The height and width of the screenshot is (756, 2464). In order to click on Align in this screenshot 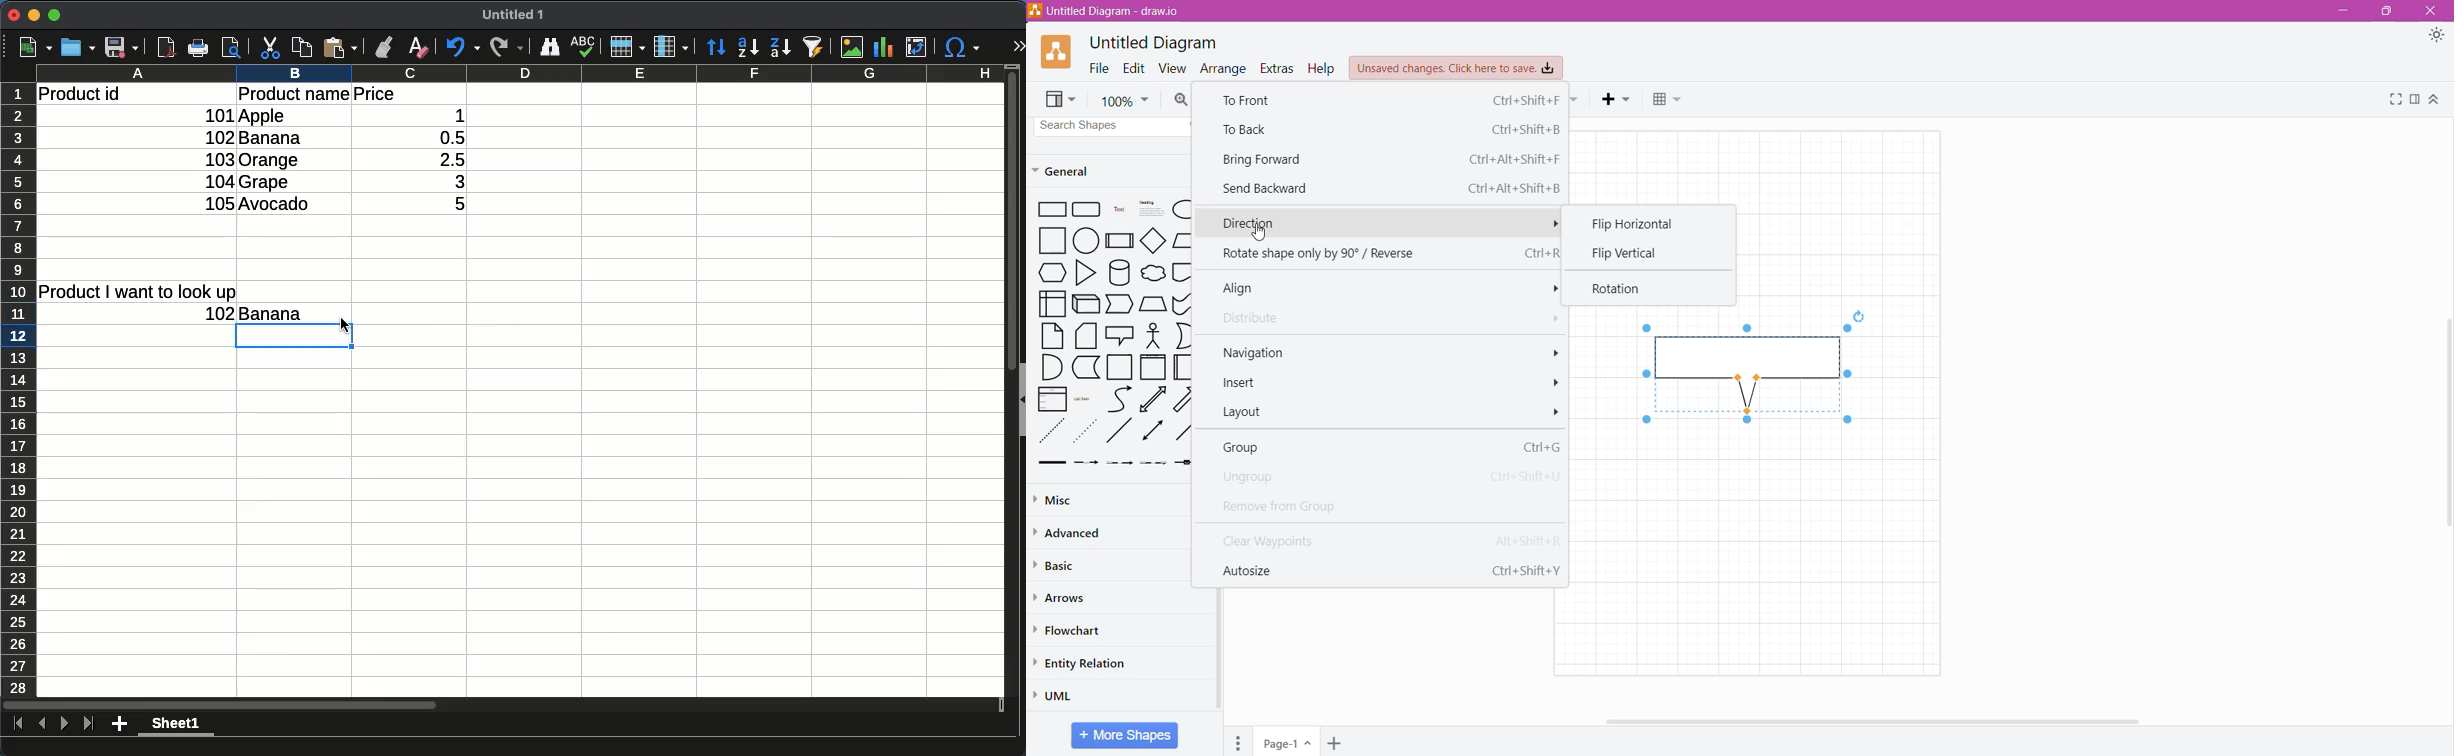, I will do `click(1247, 289)`.